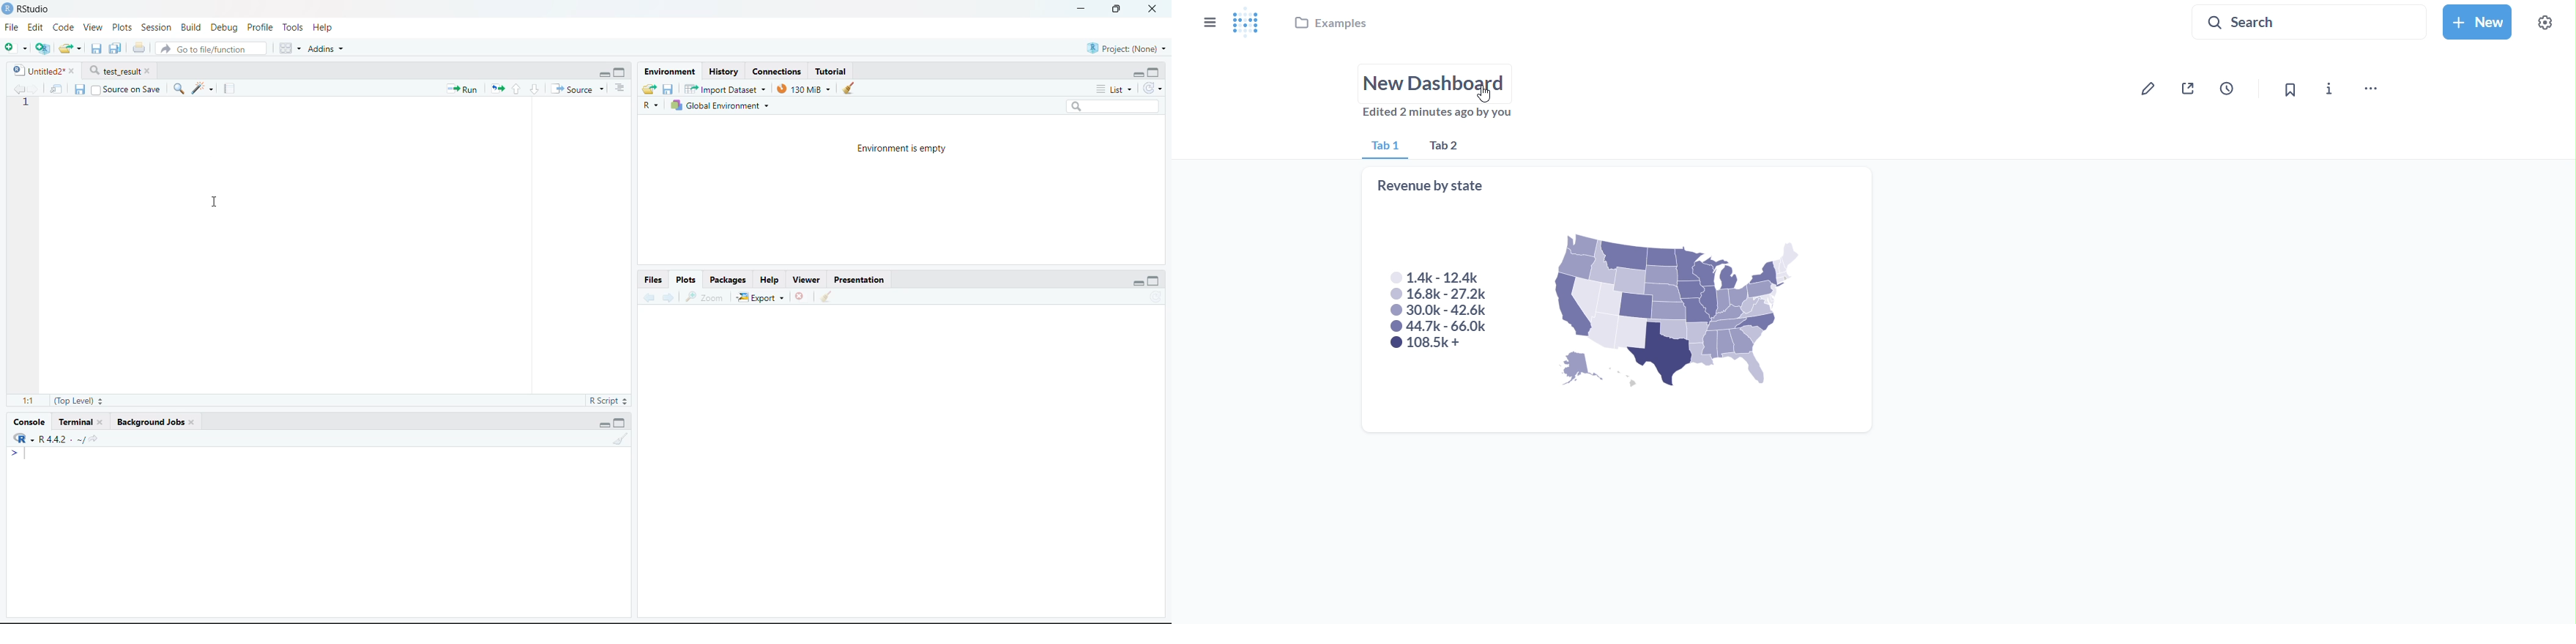 The height and width of the screenshot is (644, 2576). I want to click on R Script, so click(610, 401).